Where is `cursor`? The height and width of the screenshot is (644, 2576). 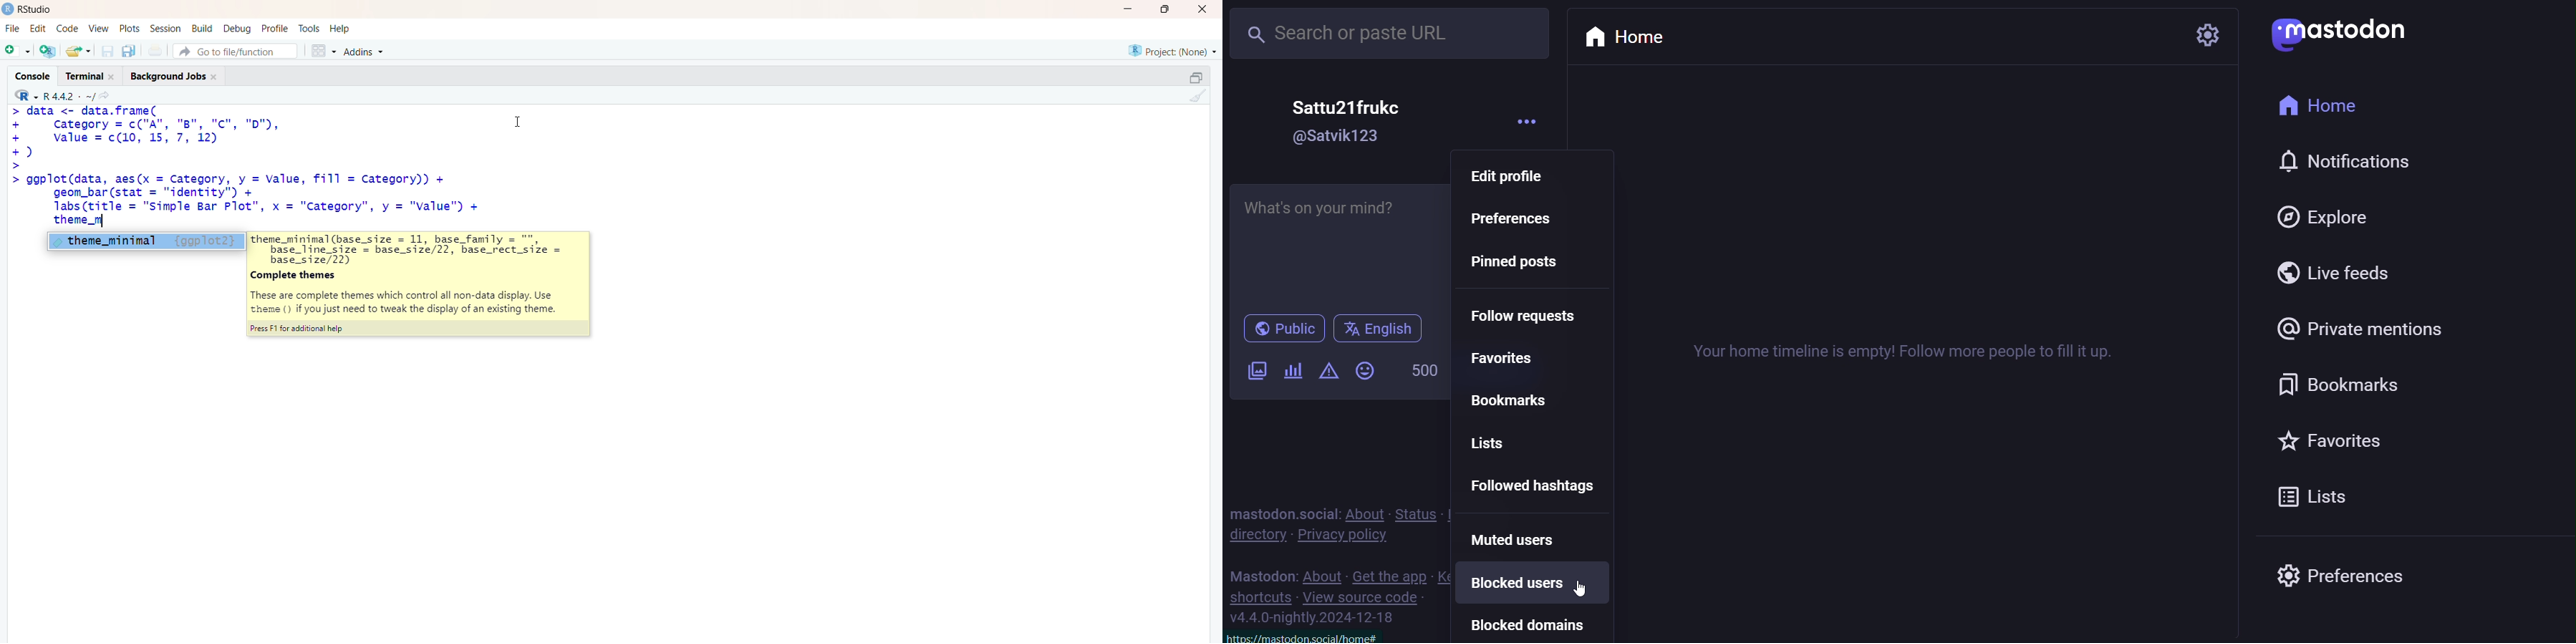
cursor is located at coordinates (1586, 596).